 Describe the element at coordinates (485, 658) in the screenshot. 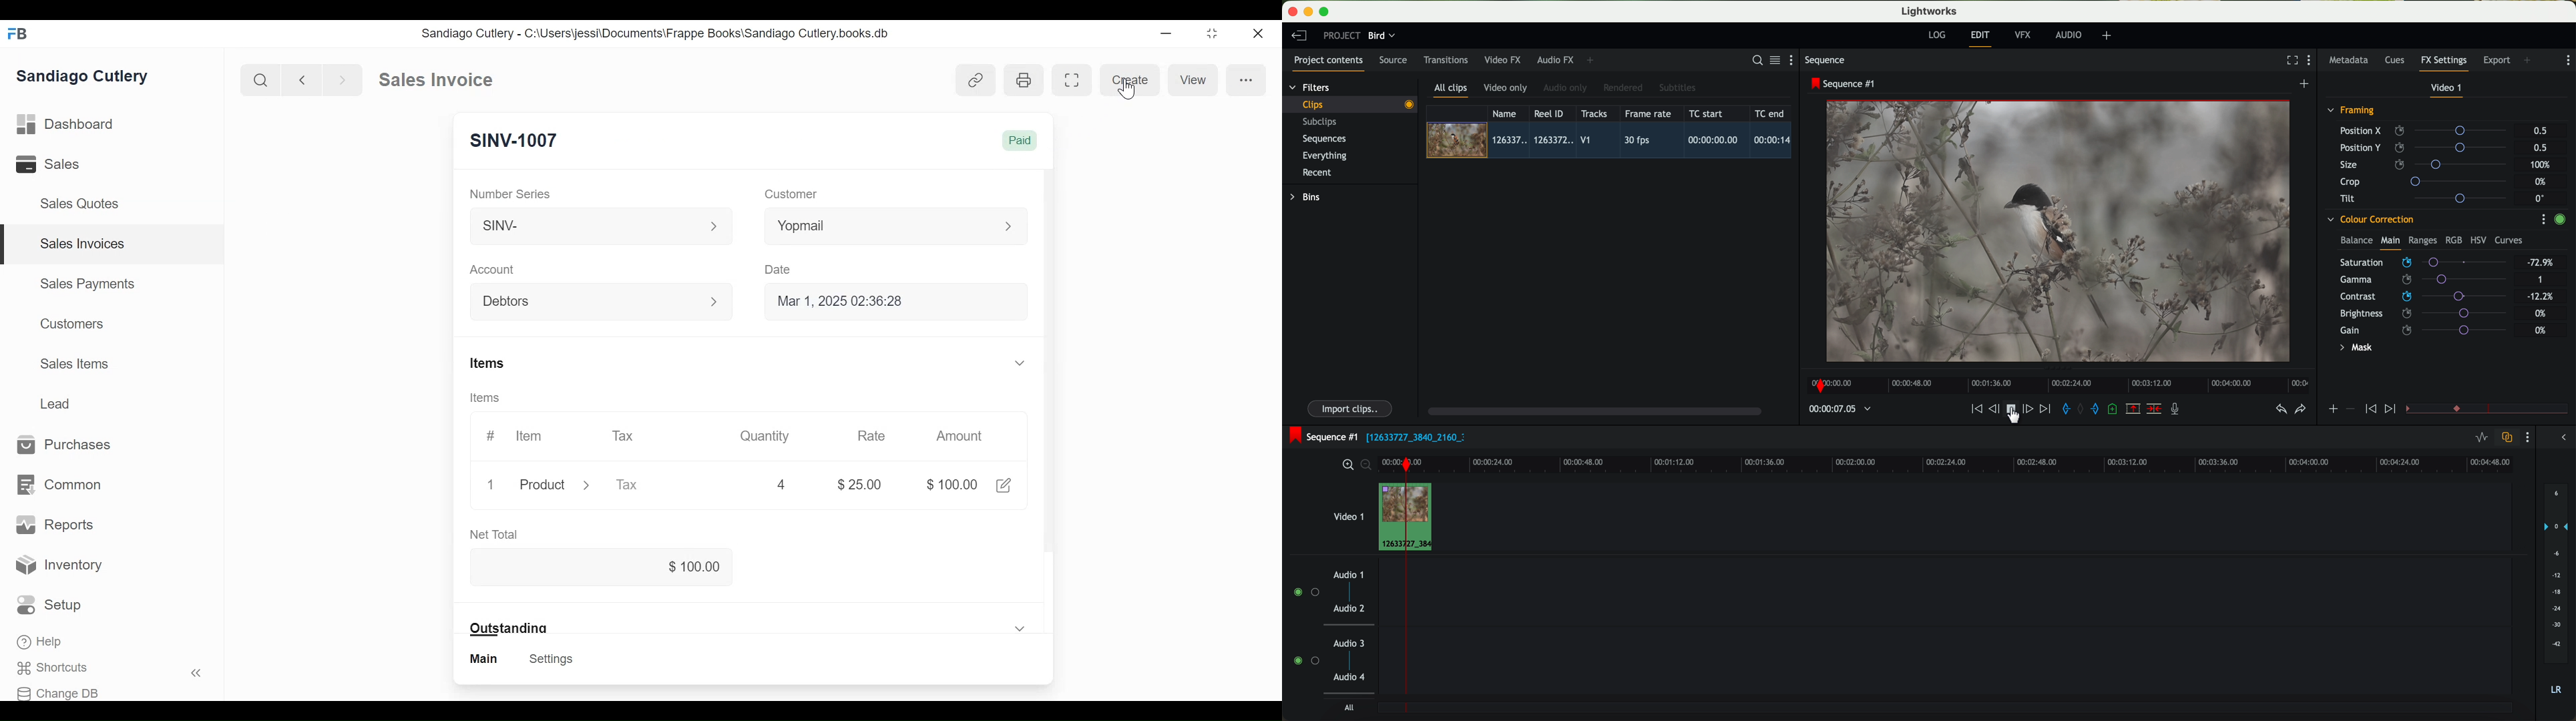

I see `Main` at that location.